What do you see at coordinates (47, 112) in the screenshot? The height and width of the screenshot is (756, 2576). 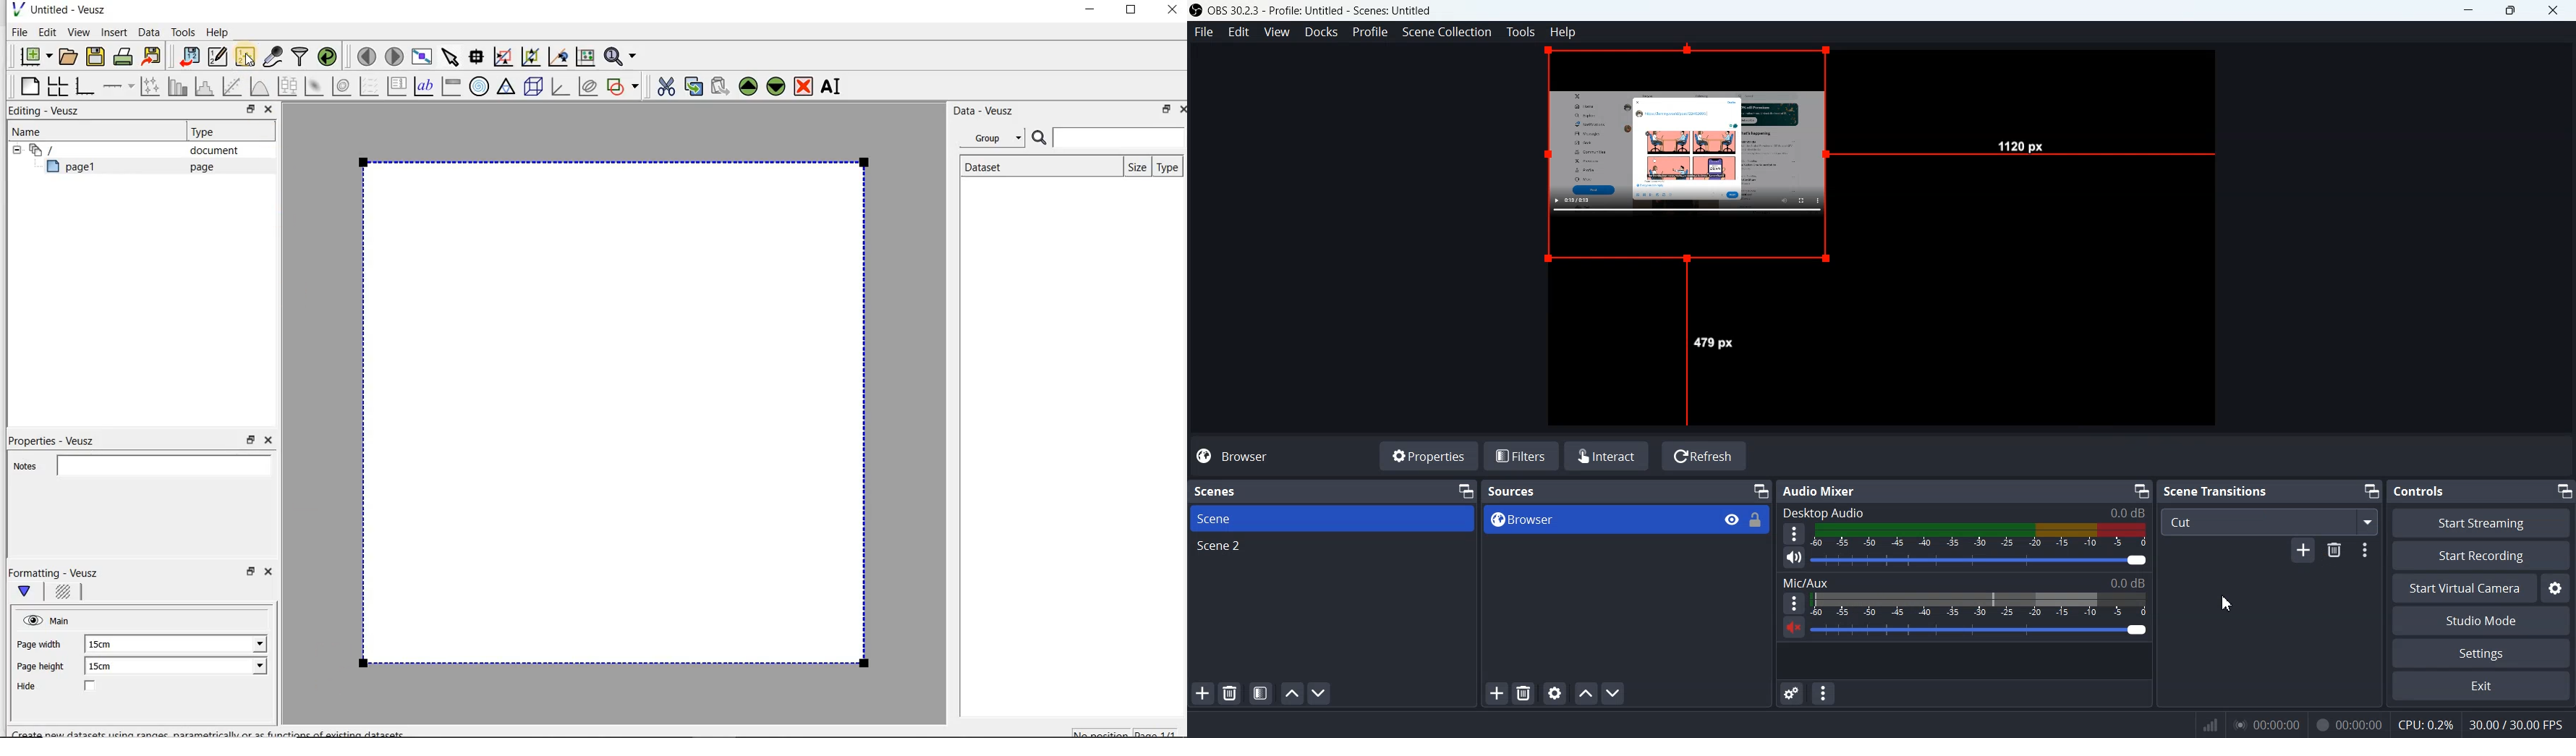 I see `Editing - Veusz` at bounding box center [47, 112].